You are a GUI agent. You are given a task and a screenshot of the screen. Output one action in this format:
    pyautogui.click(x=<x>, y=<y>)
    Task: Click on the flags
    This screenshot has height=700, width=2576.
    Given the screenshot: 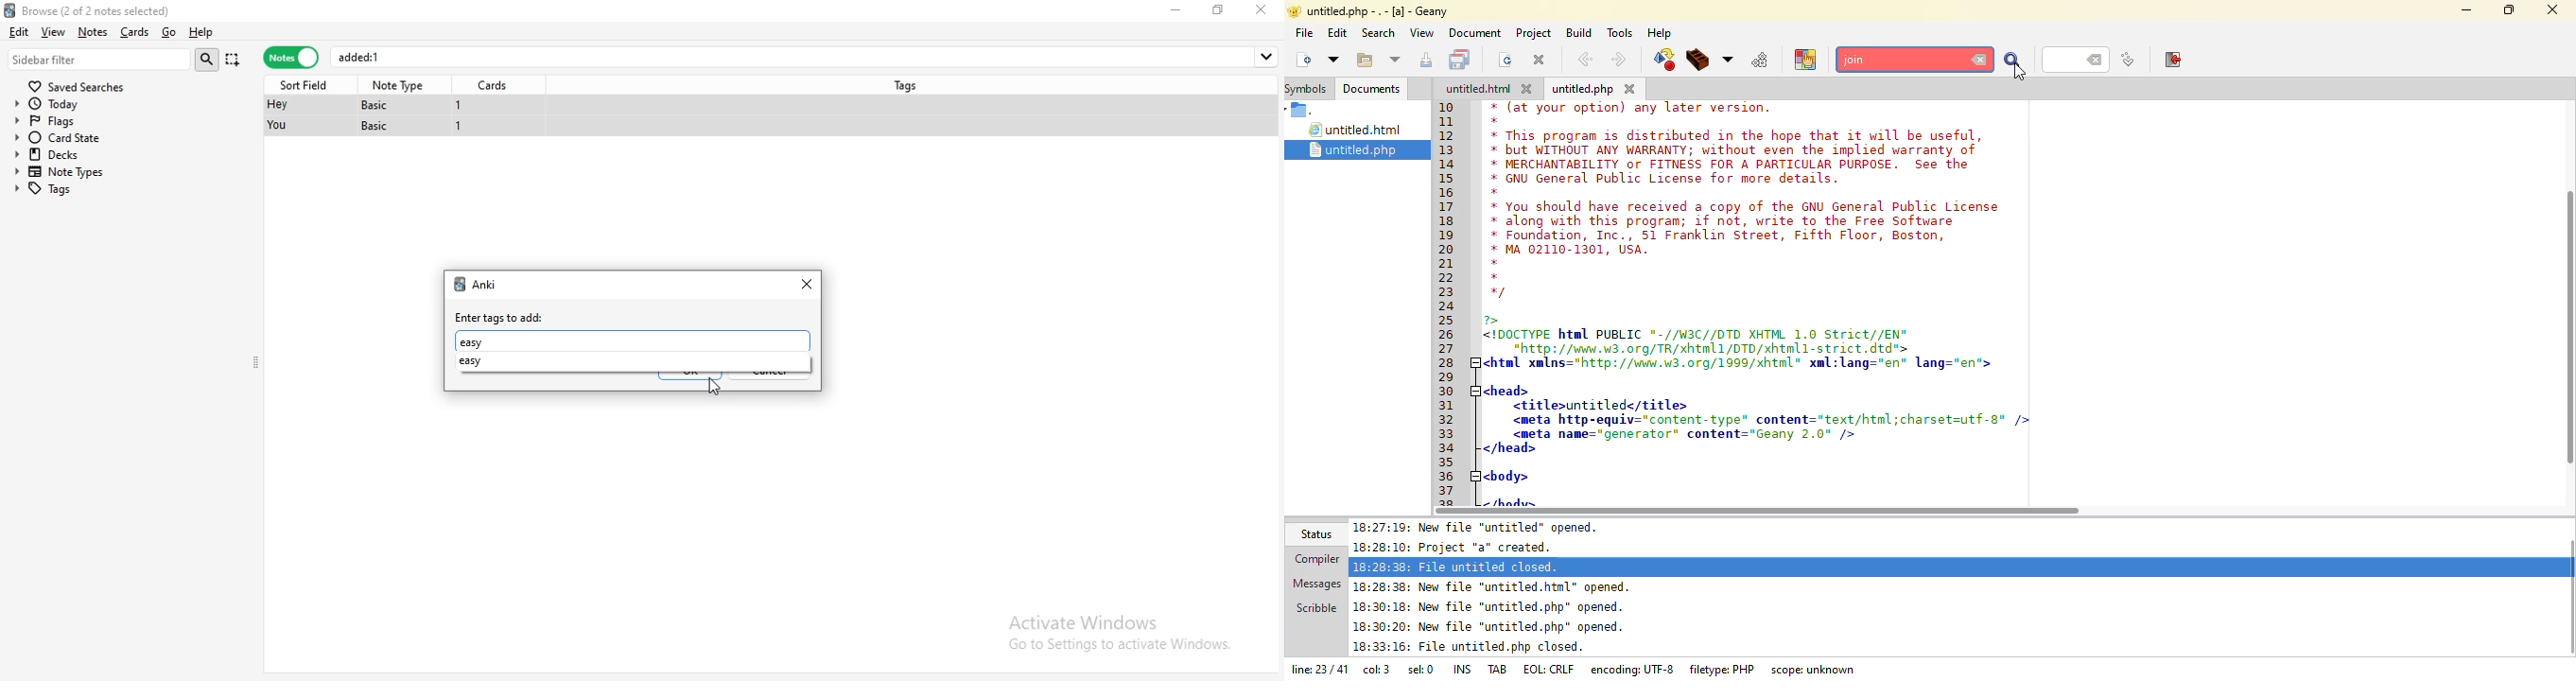 What is the action you would take?
    pyautogui.click(x=63, y=119)
    